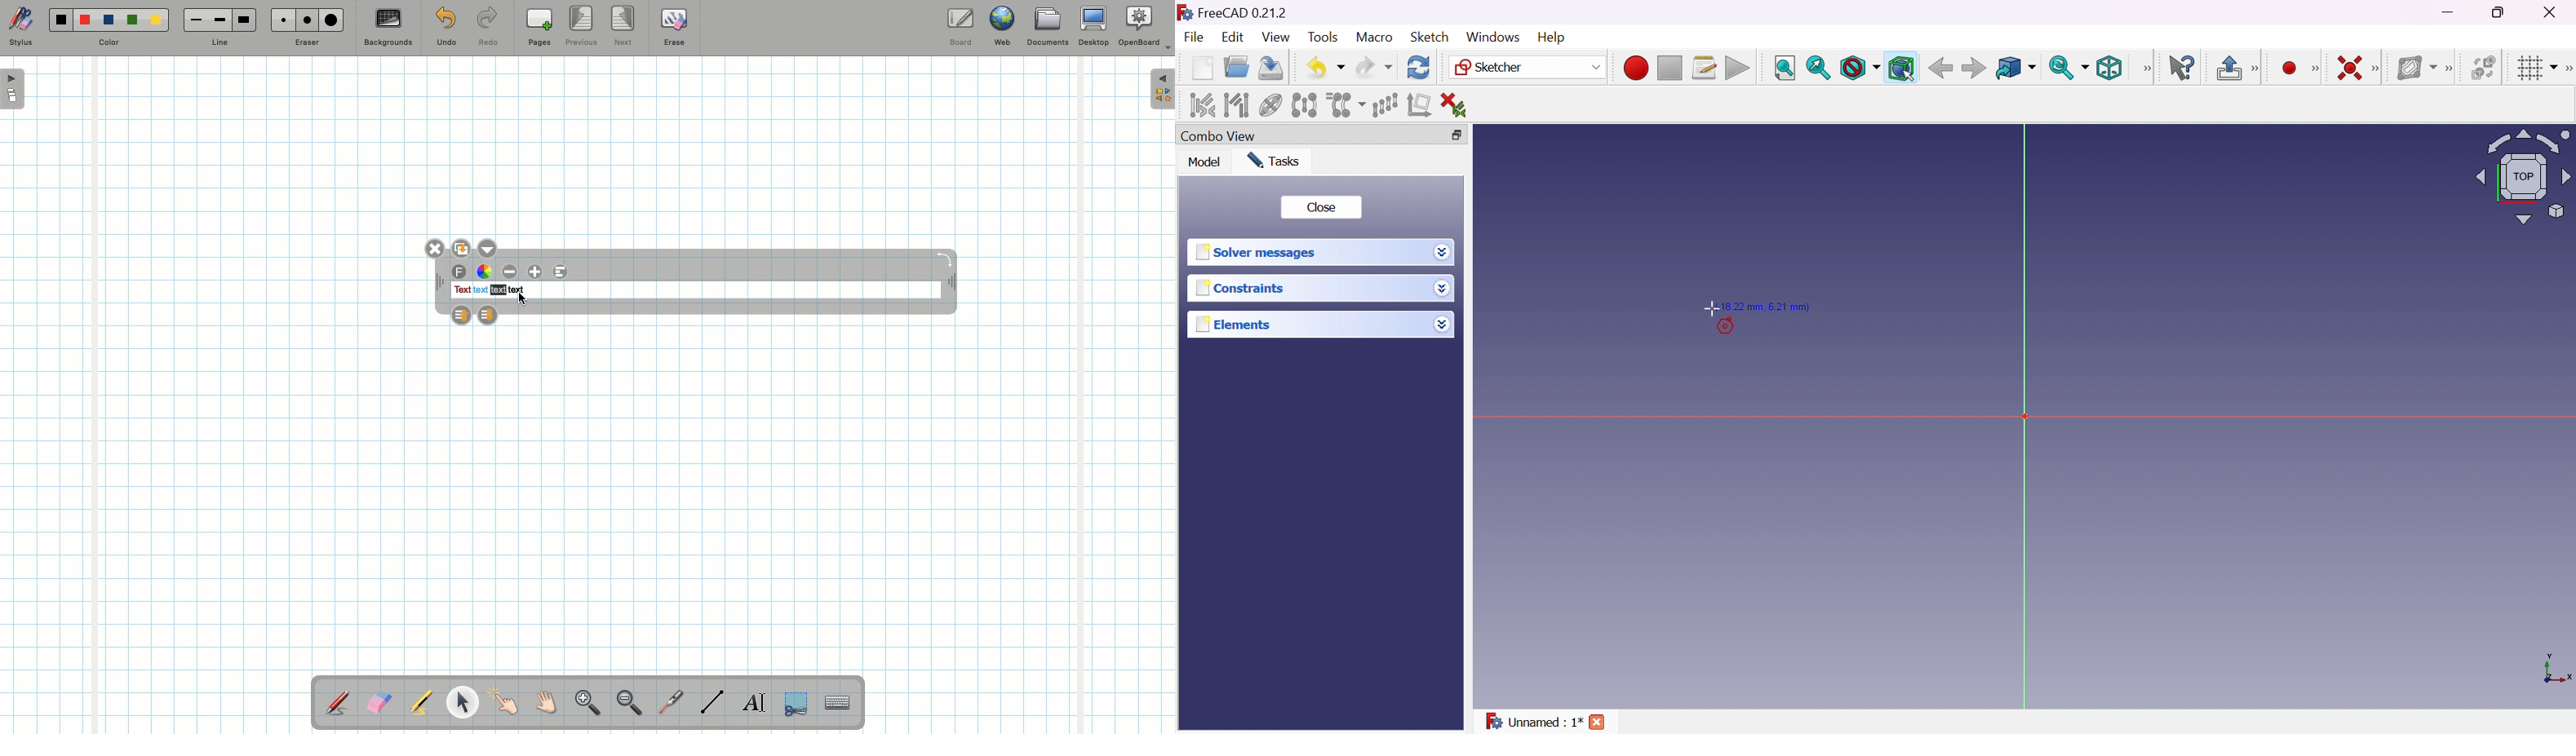  I want to click on Undo, so click(1325, 69).